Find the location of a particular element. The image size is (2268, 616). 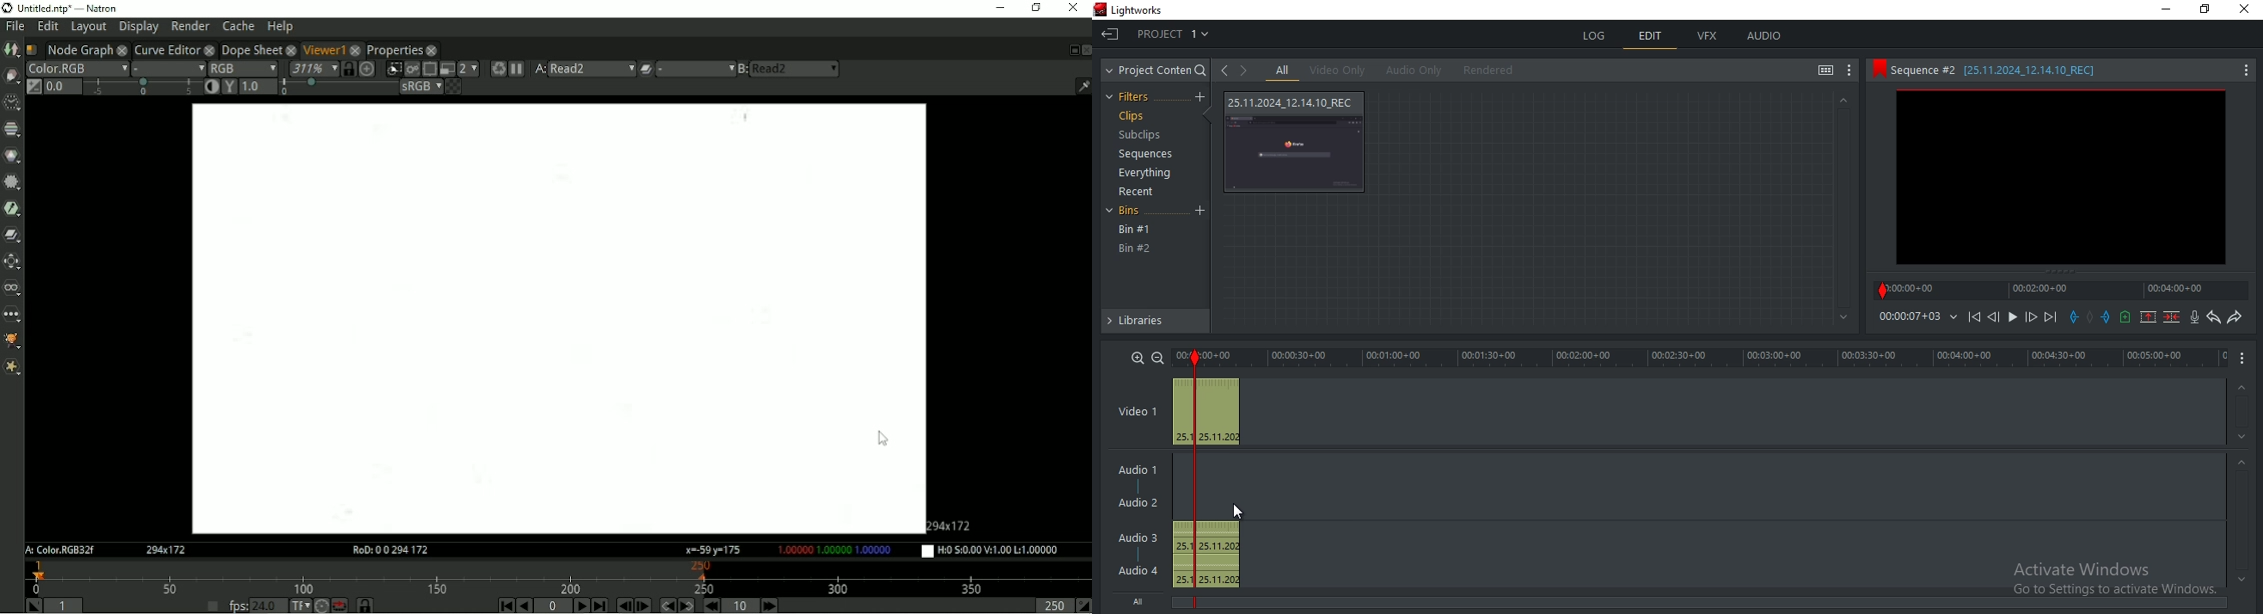

add an out mark is located at coordinates (2107, 317).